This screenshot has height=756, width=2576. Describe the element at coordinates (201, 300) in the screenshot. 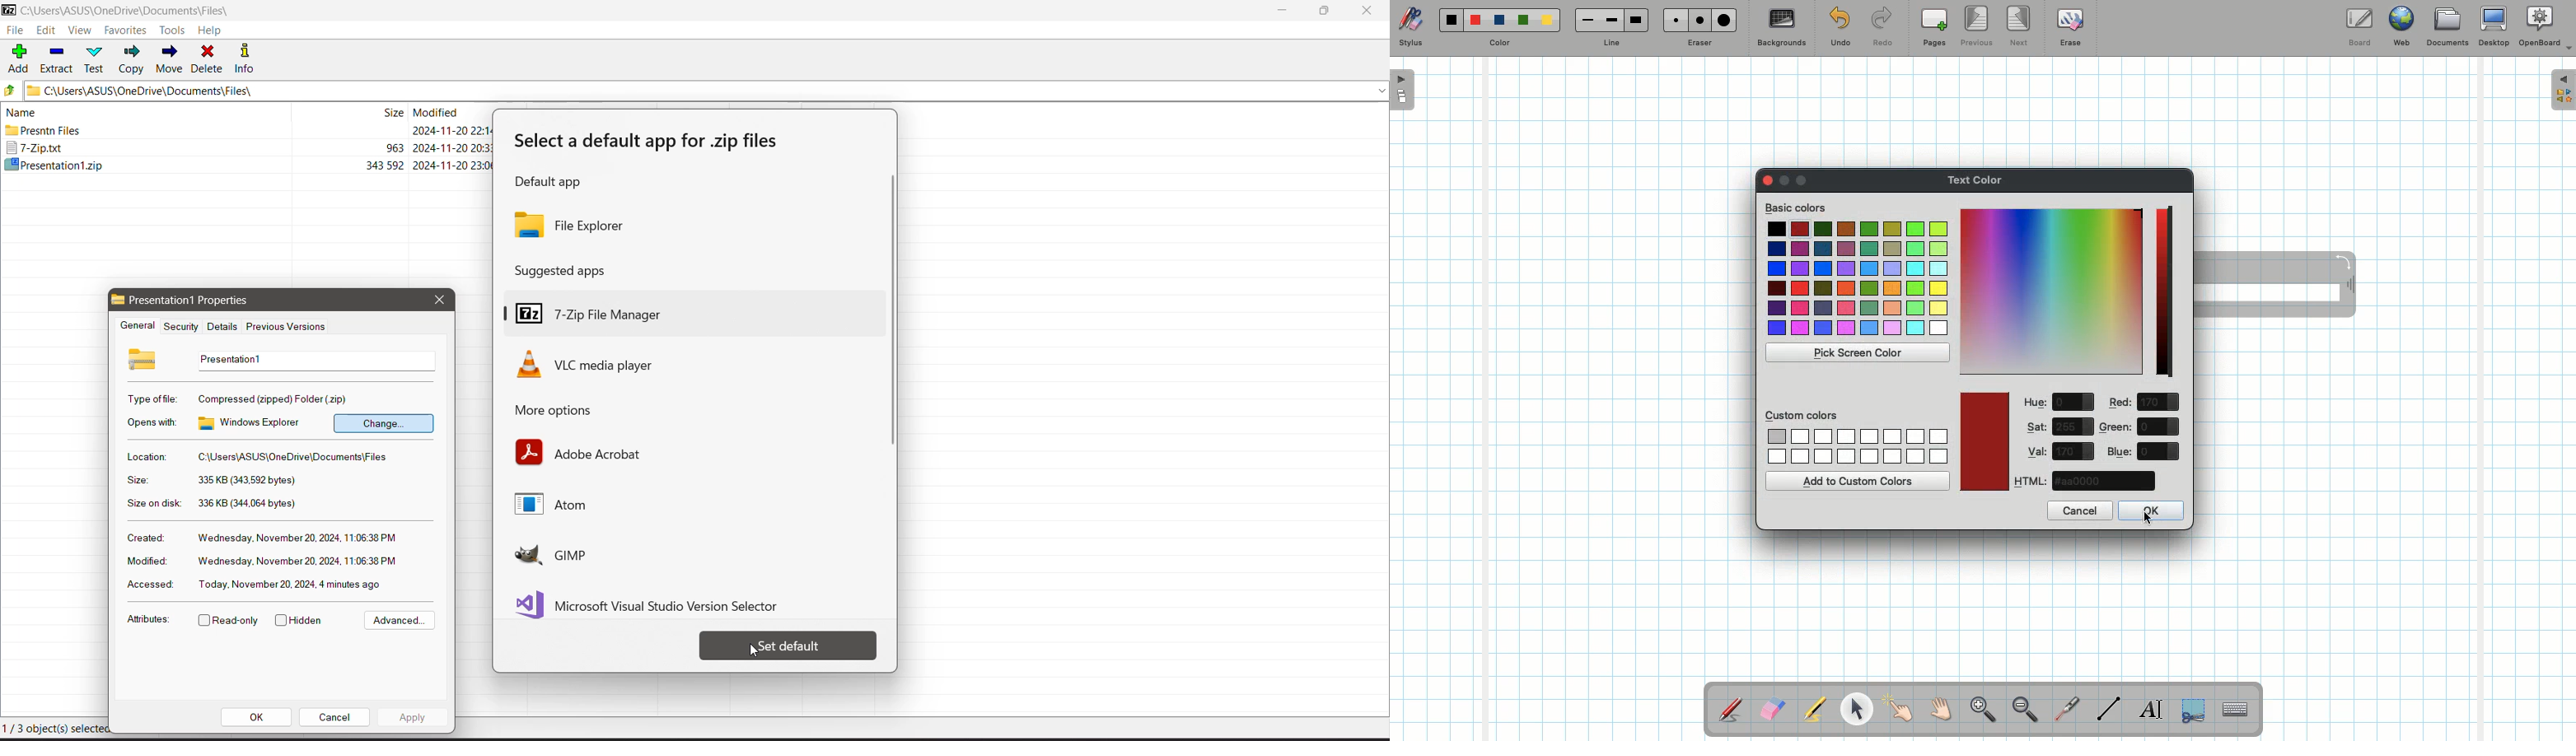

I see `Selected File properties` at that location.